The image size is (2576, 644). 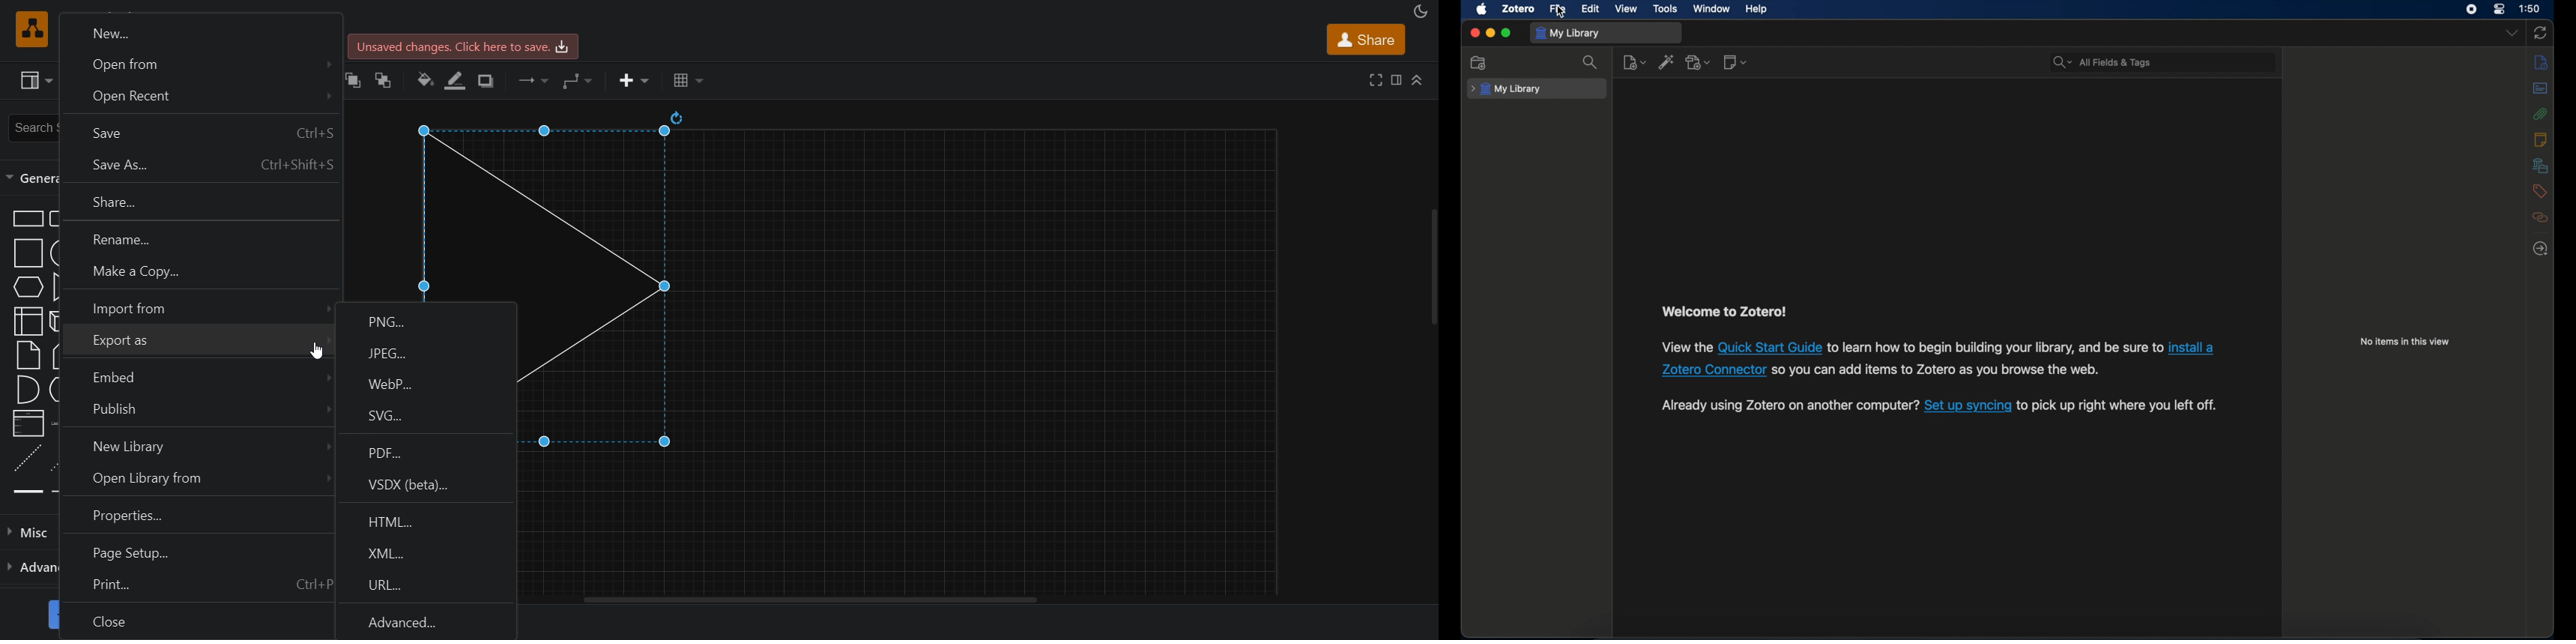 I want to click on save, so click(x=198, y=132).